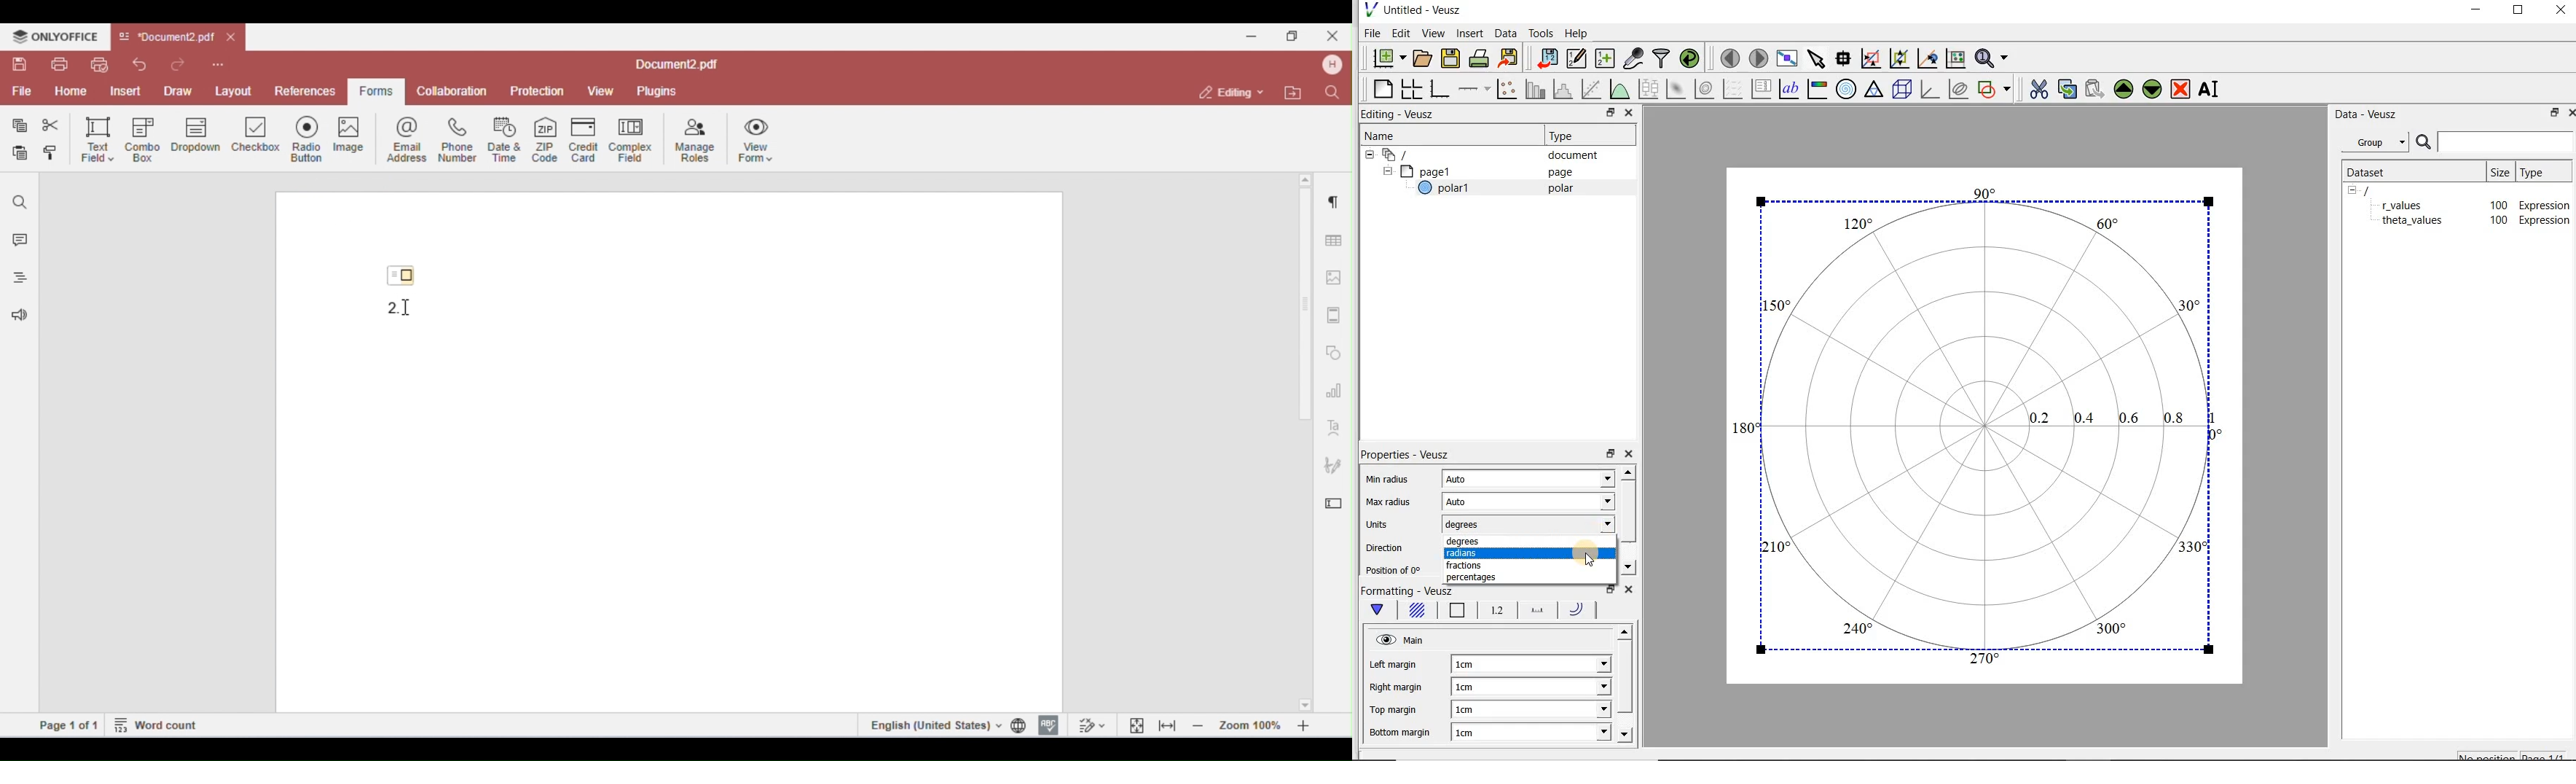  Describe the element at coordinates (1507, 33) in the screenshot. I see `Data` at that location.